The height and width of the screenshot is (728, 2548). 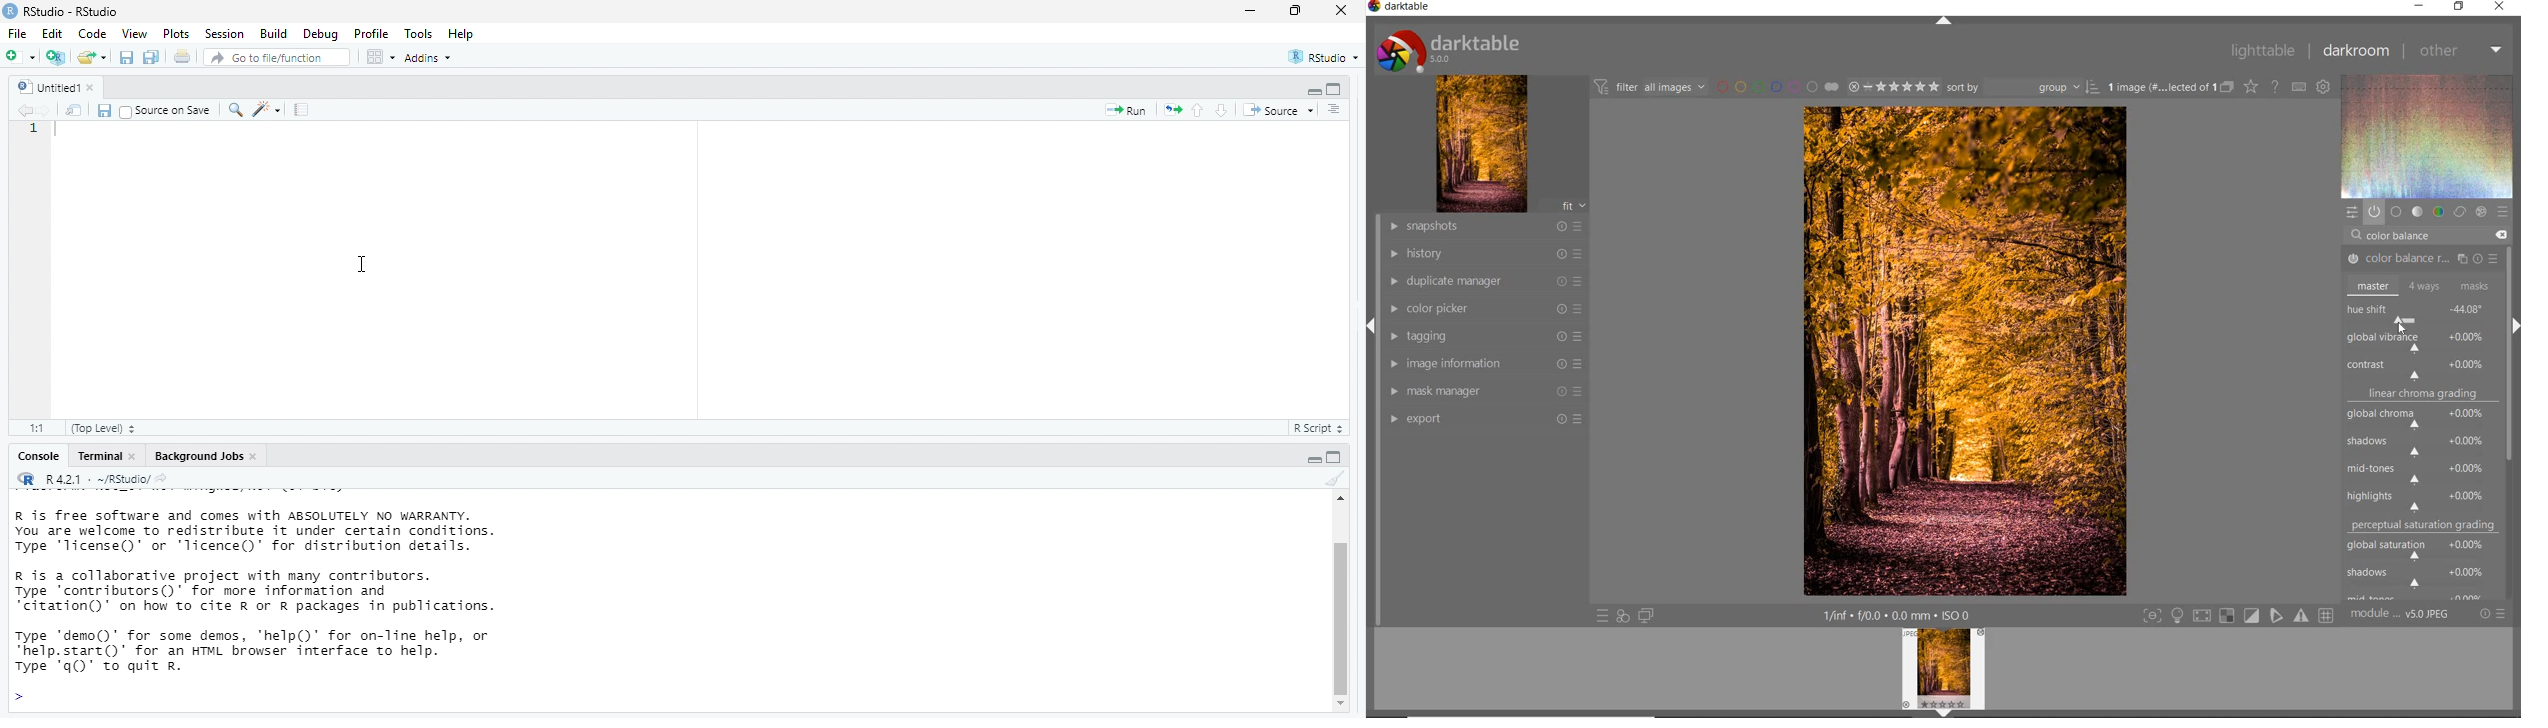 I want to click on master, so click(x=2420, y=285).